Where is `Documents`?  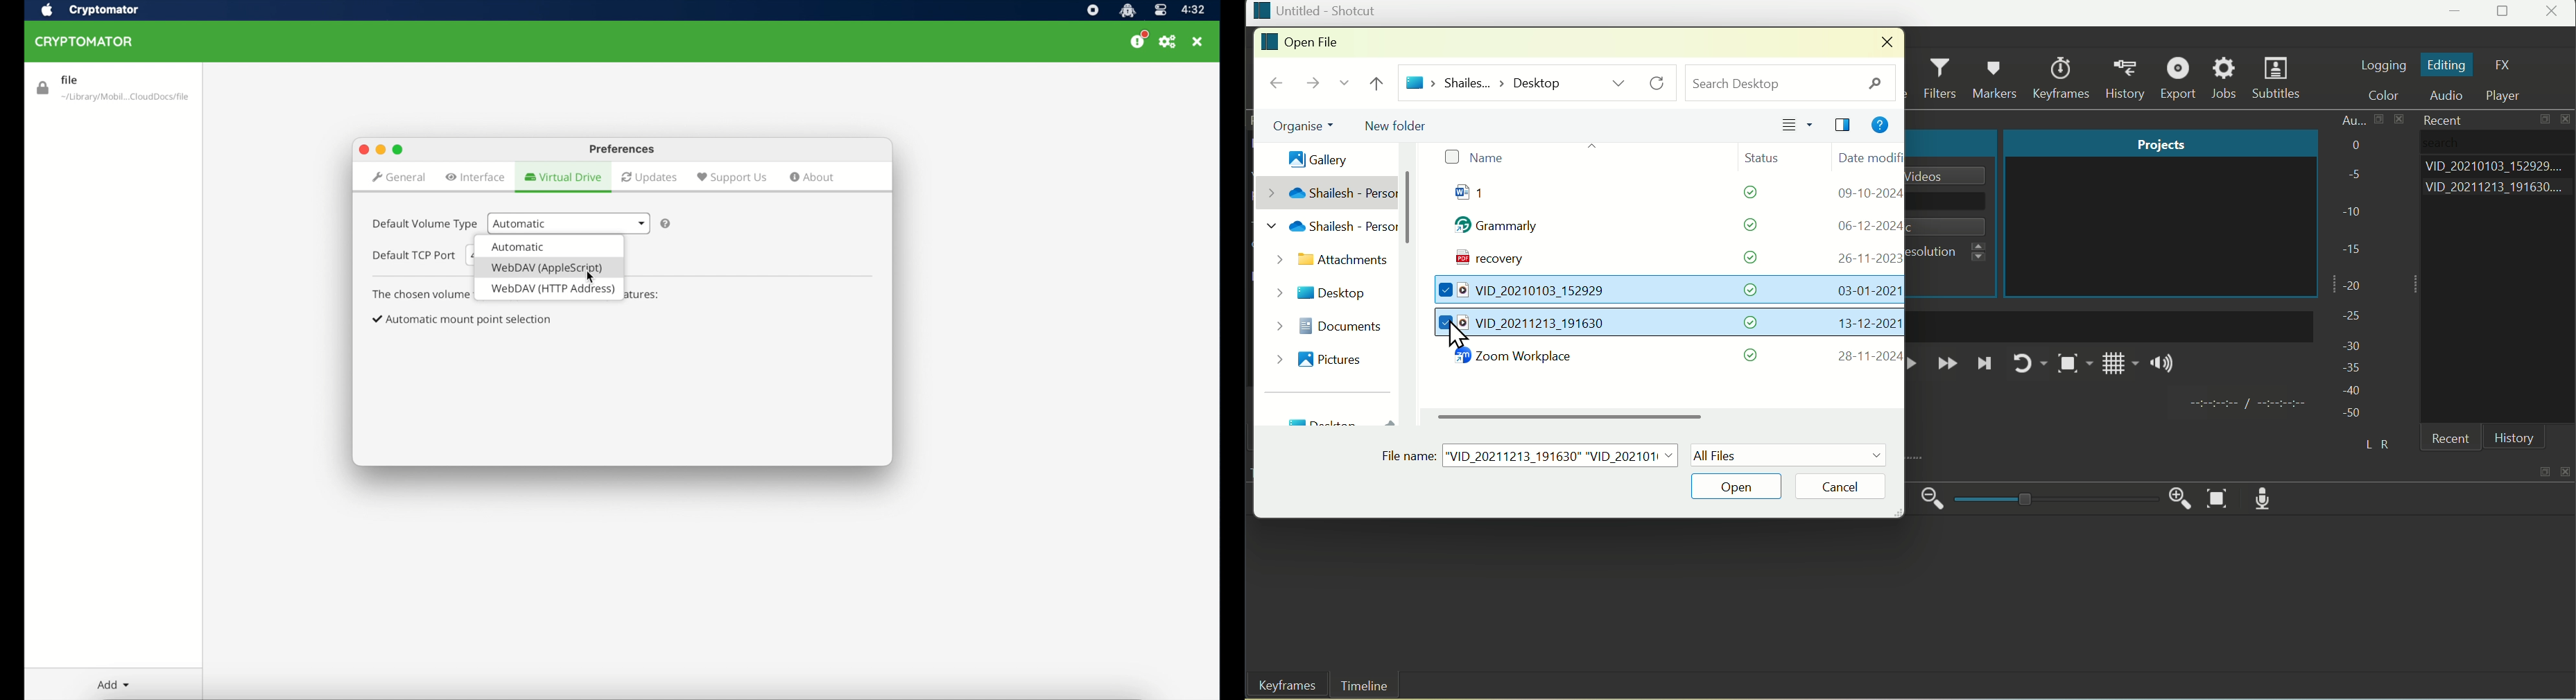
Documents is located at coordinates (1327, 324).